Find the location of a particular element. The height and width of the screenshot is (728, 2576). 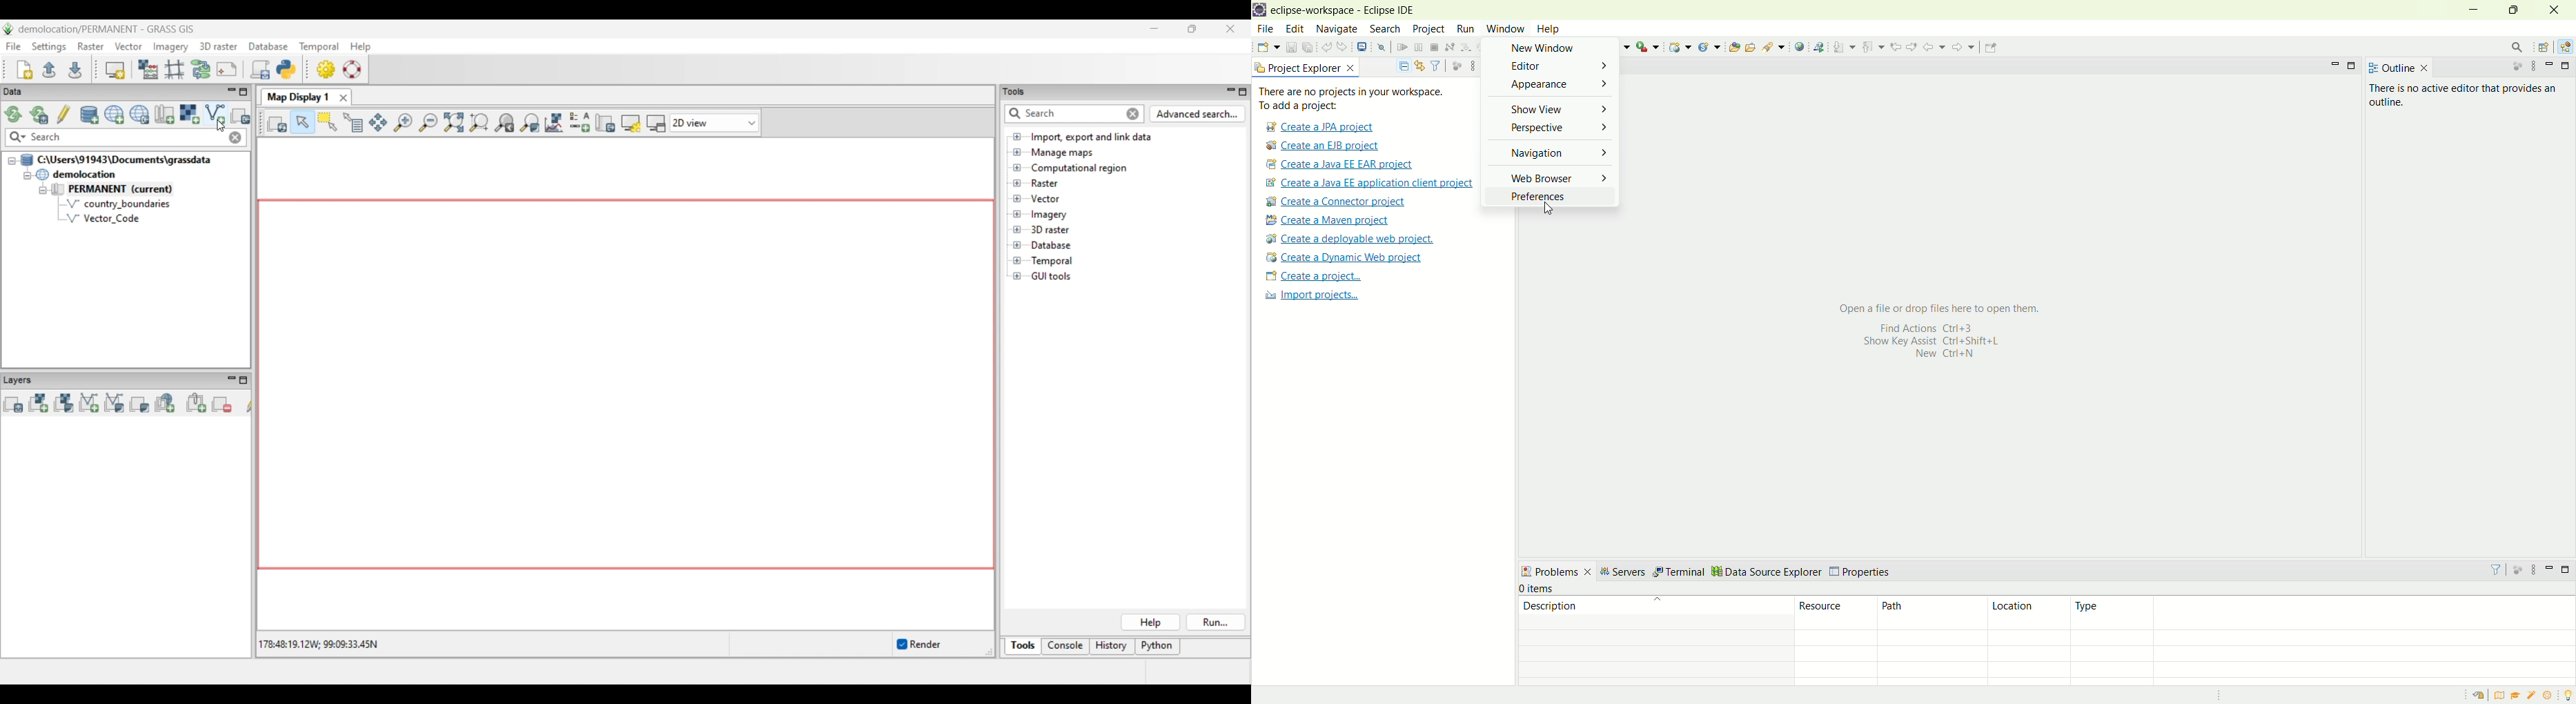

open a terminal is located at coordinates (1361, 47).